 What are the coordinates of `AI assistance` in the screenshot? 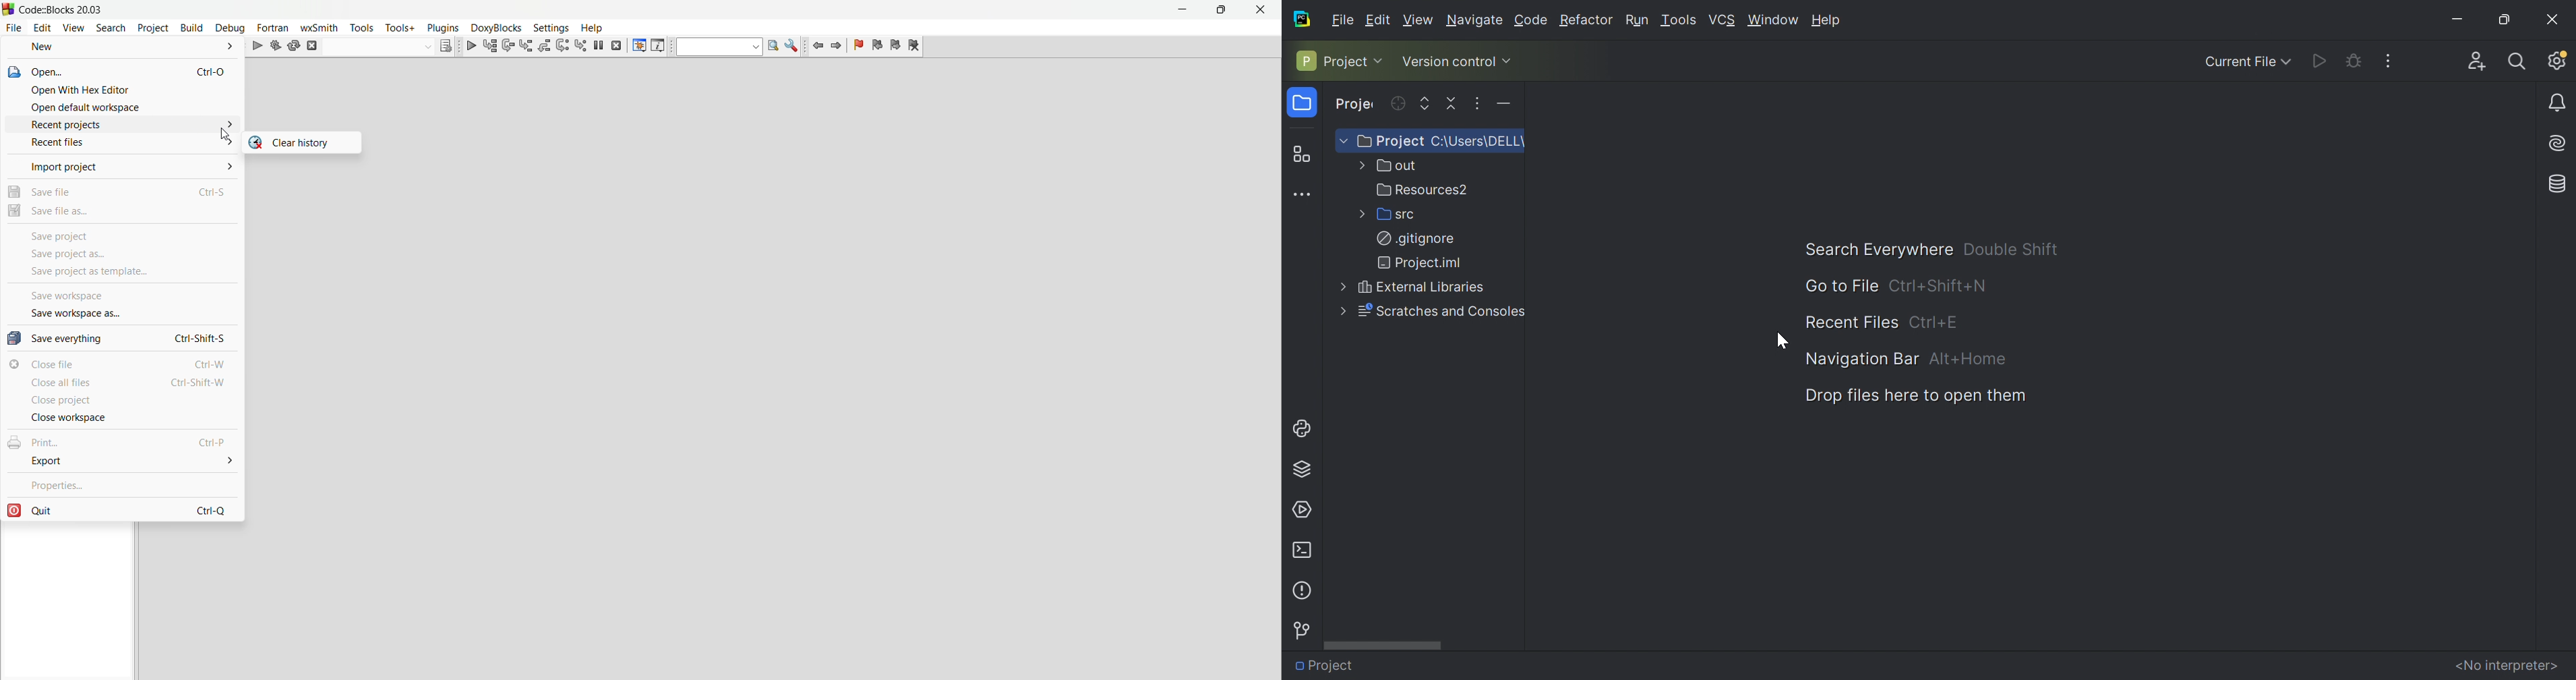 It's located at (2560, 142).